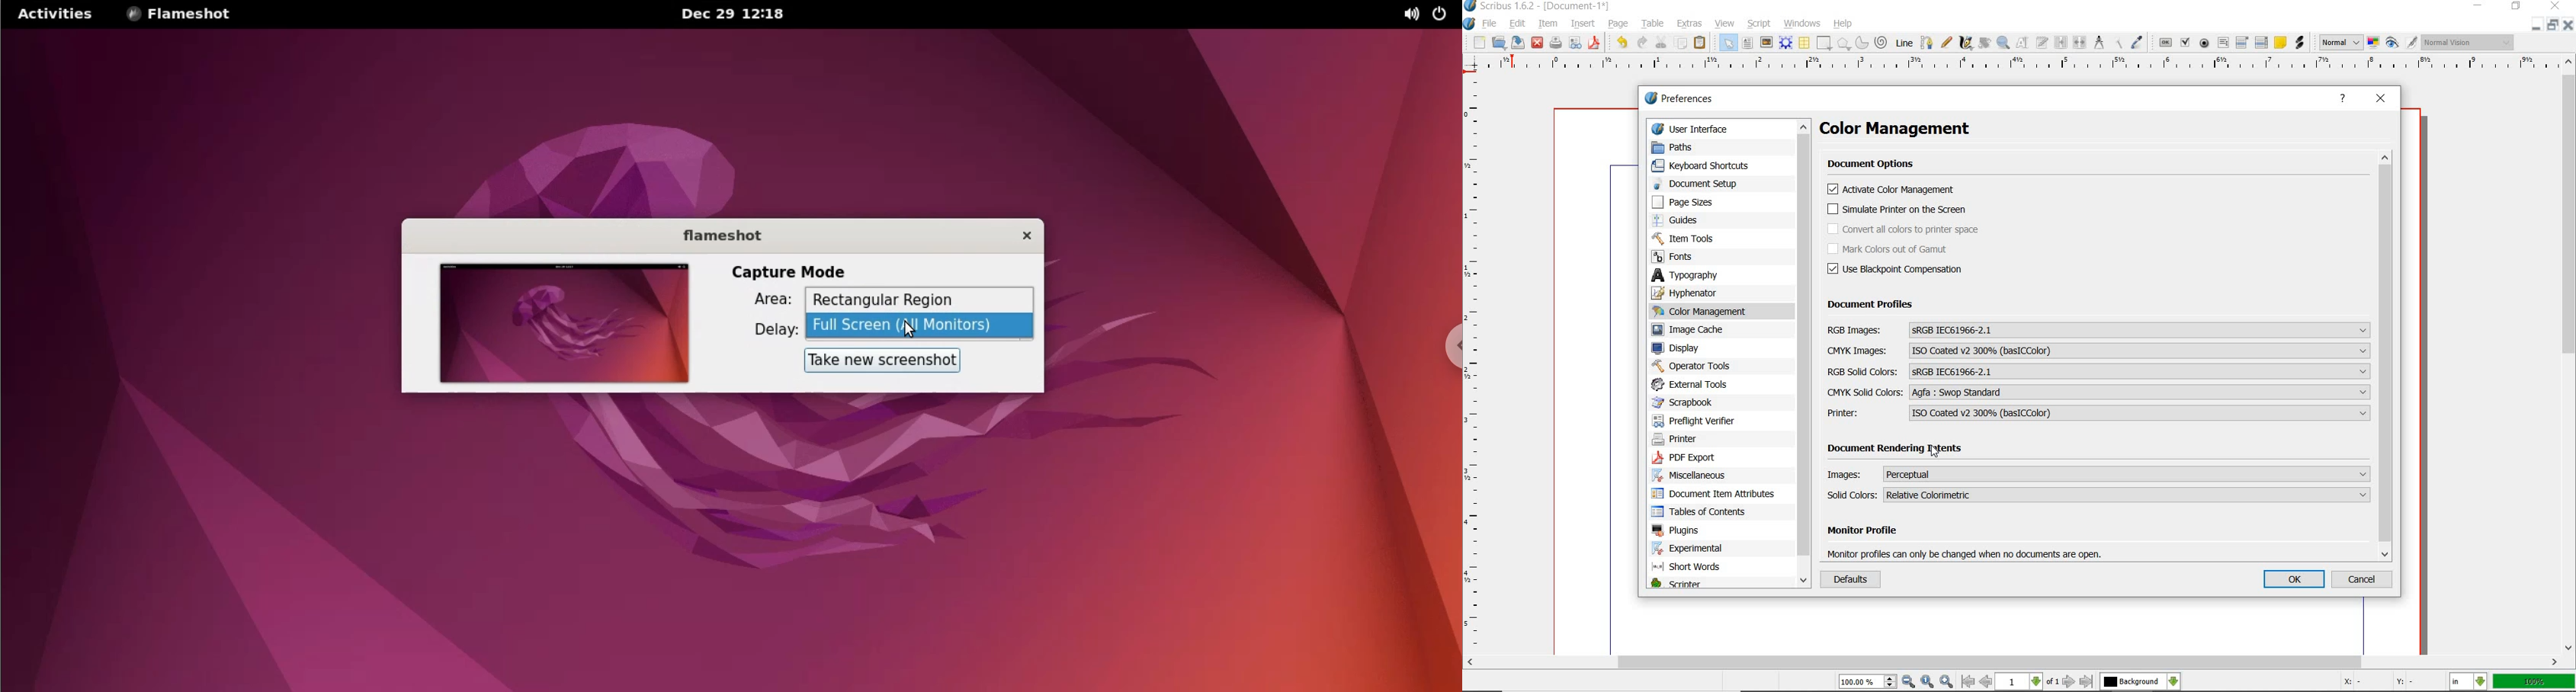 This screenshot has height=700, width=2576. I want to click on select the current layer, so click(2140, 681).